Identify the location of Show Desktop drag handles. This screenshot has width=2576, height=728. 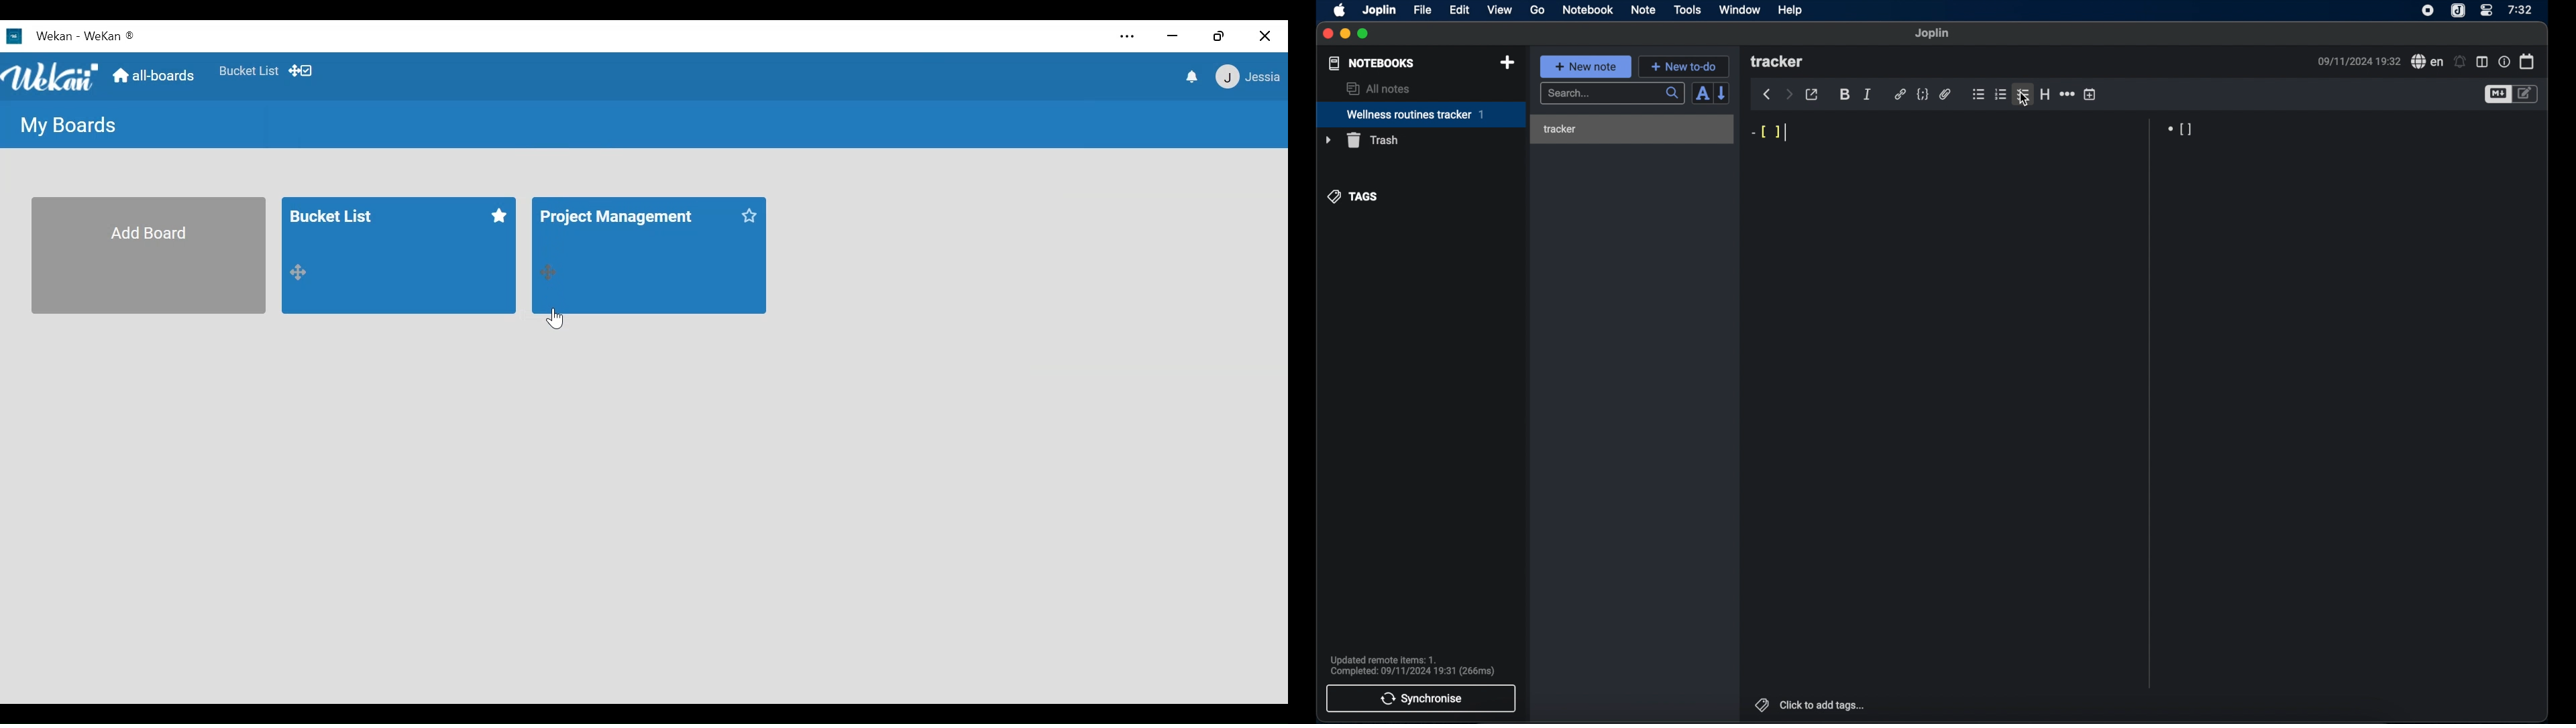
(301, 71).